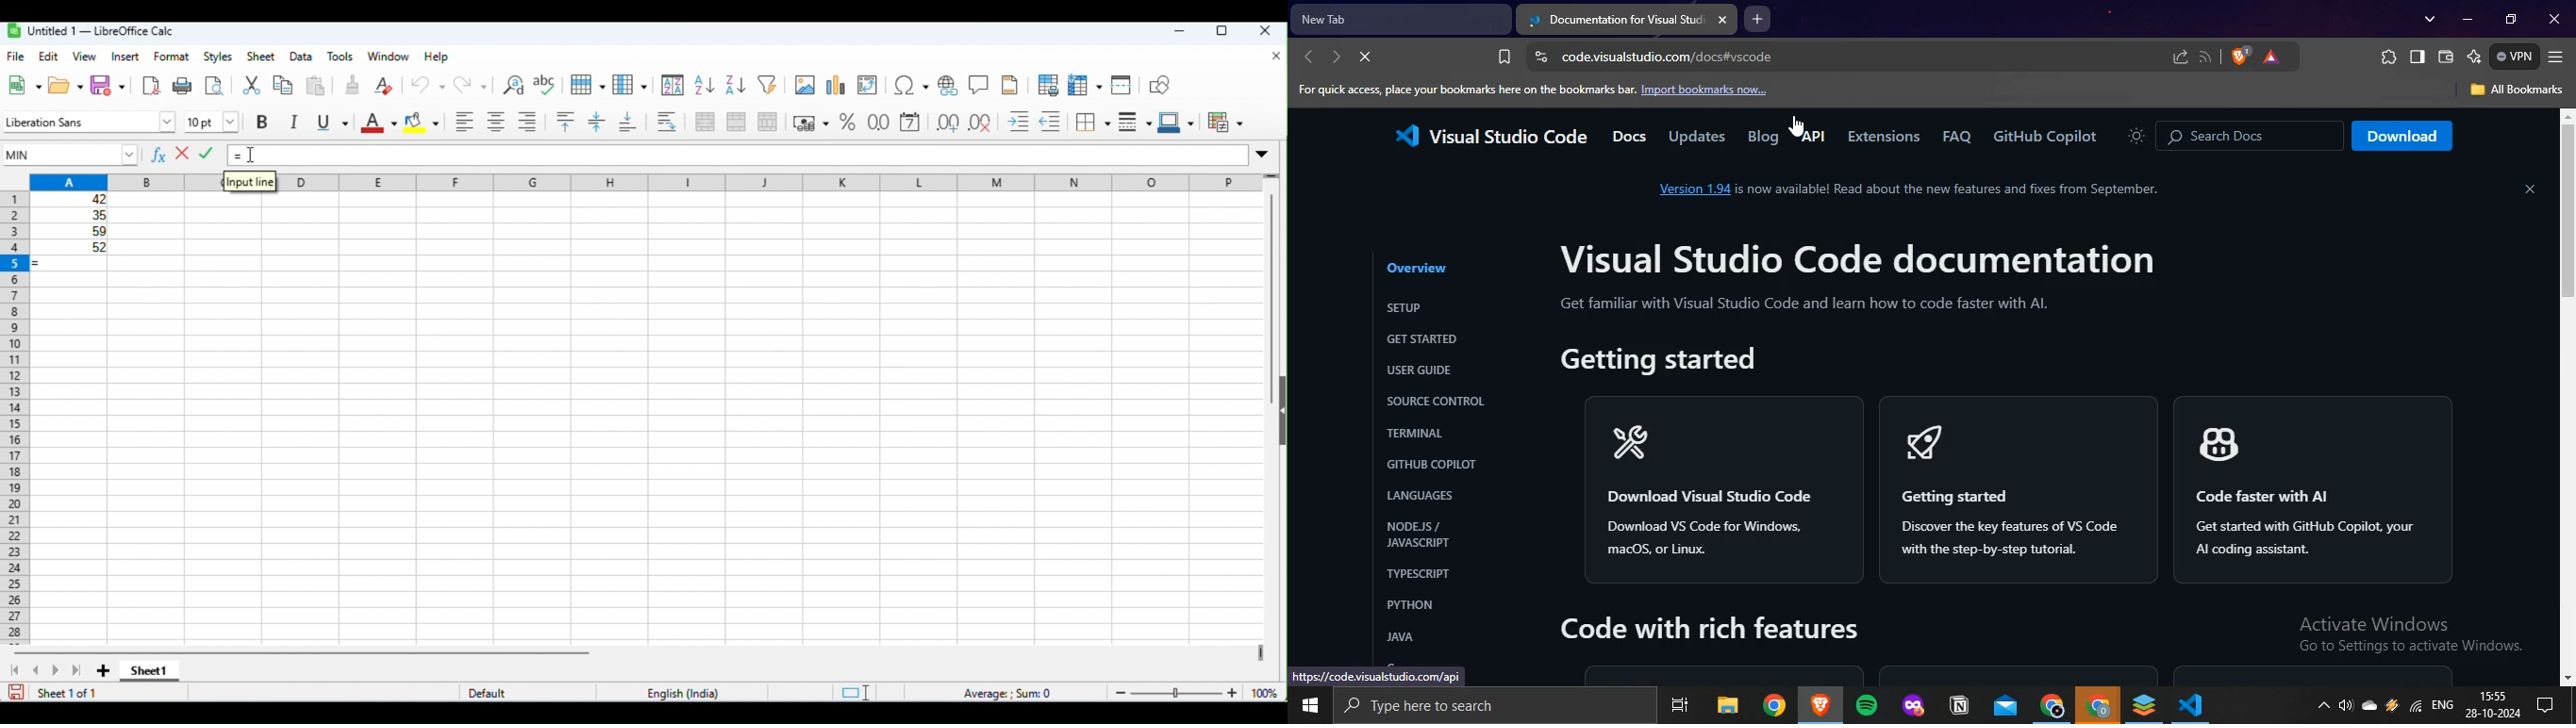 Image resolution: width=2576 pixels, height=728 pixels. I want to click on show hidden icons, so click(2325, 709).